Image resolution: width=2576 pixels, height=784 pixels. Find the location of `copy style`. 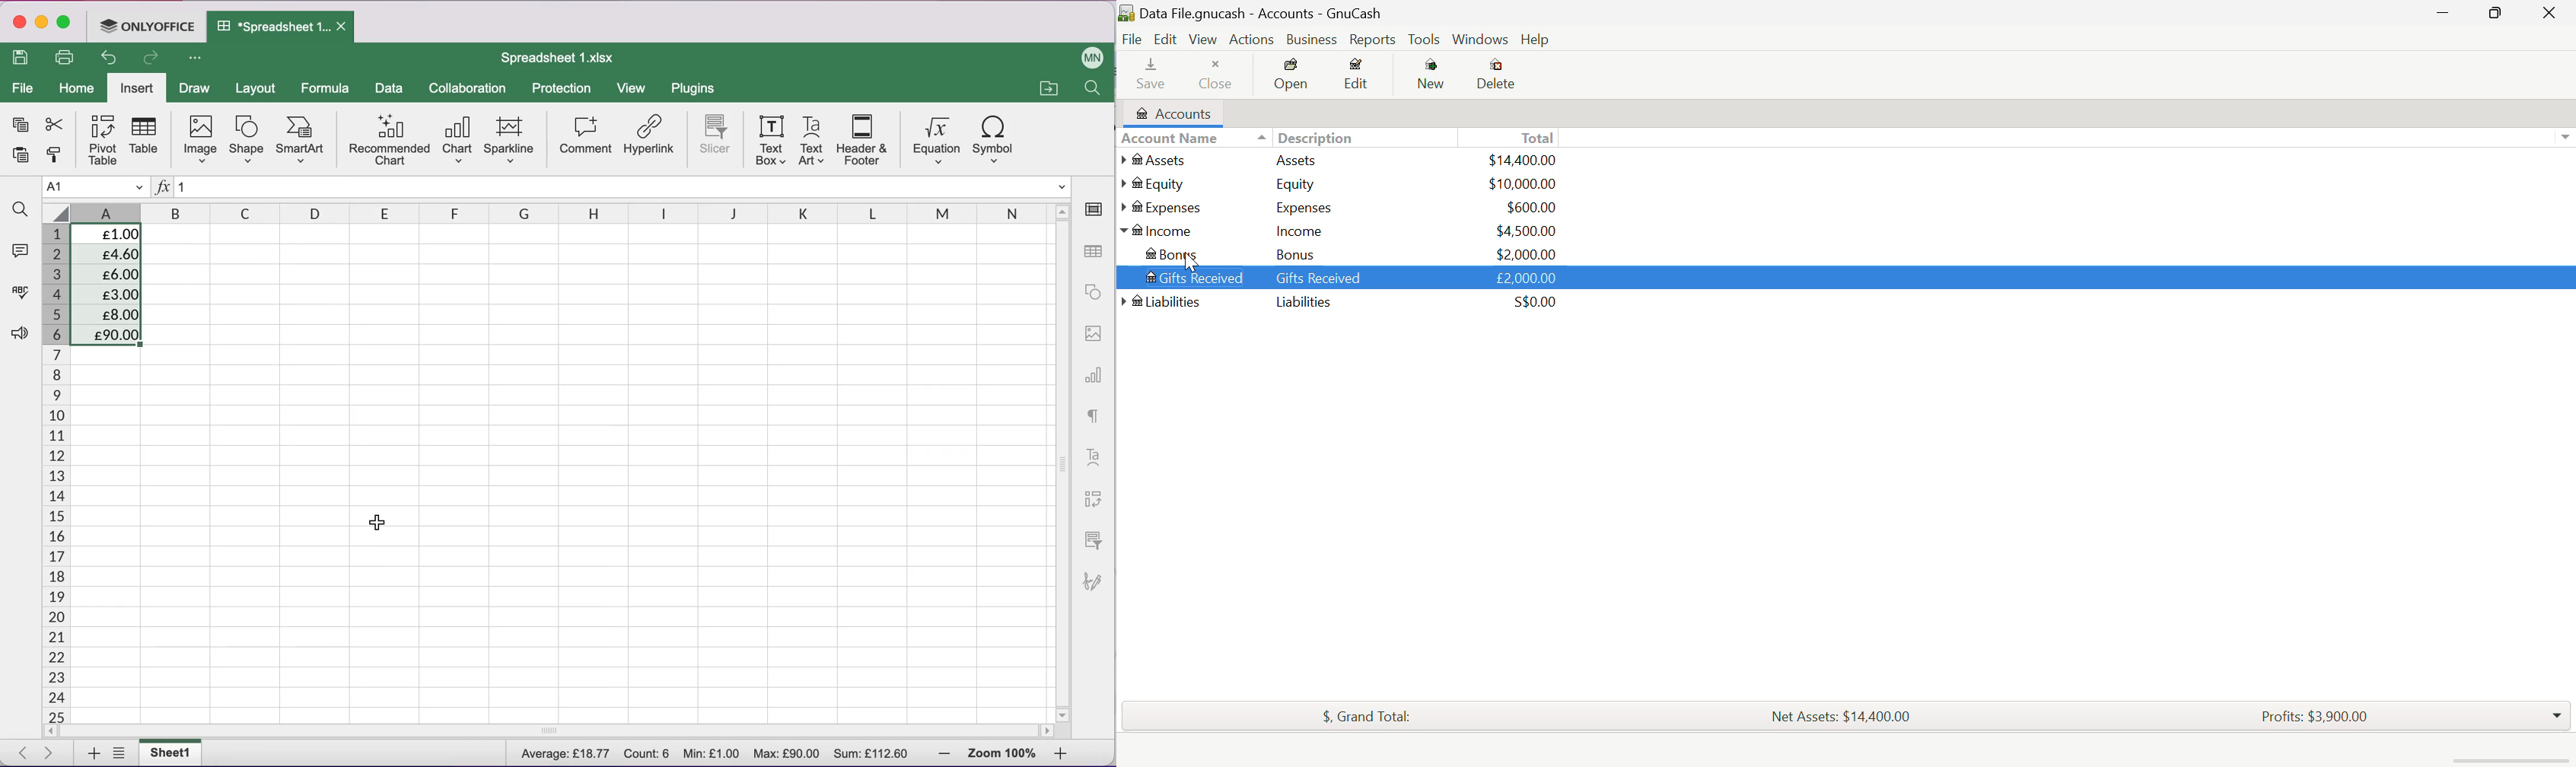

copy style is located at coordinates (51, 156).